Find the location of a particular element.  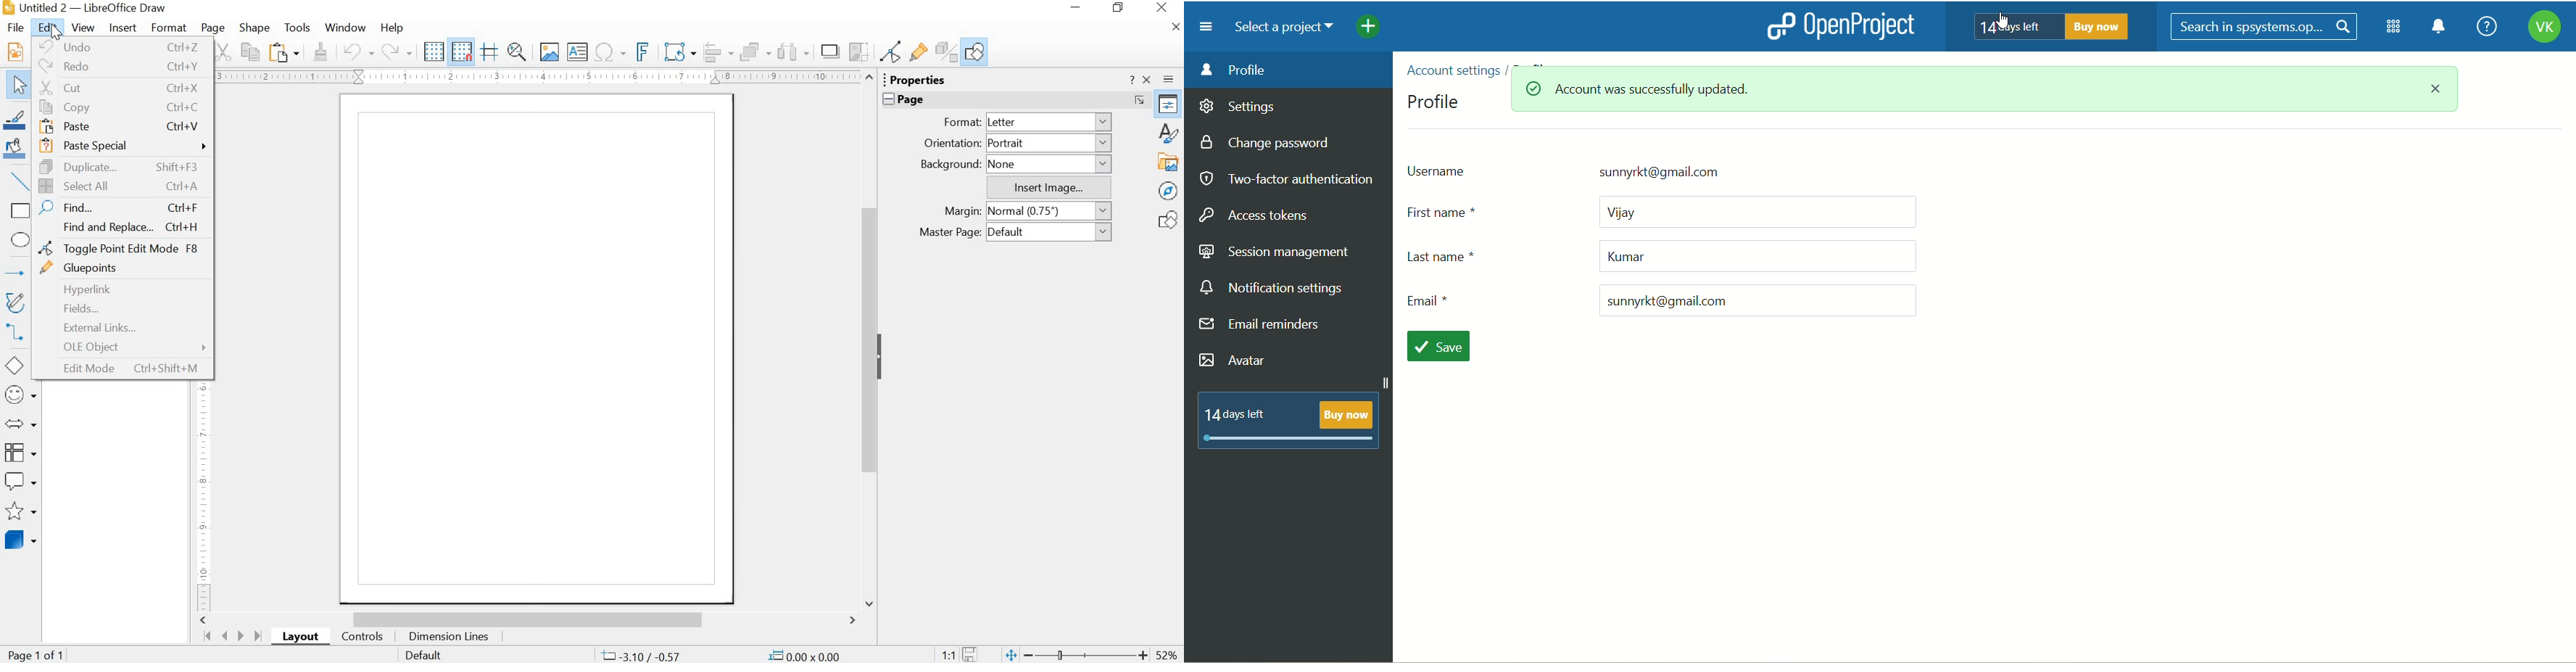

gluepoints is located at coordinates (121, 269).